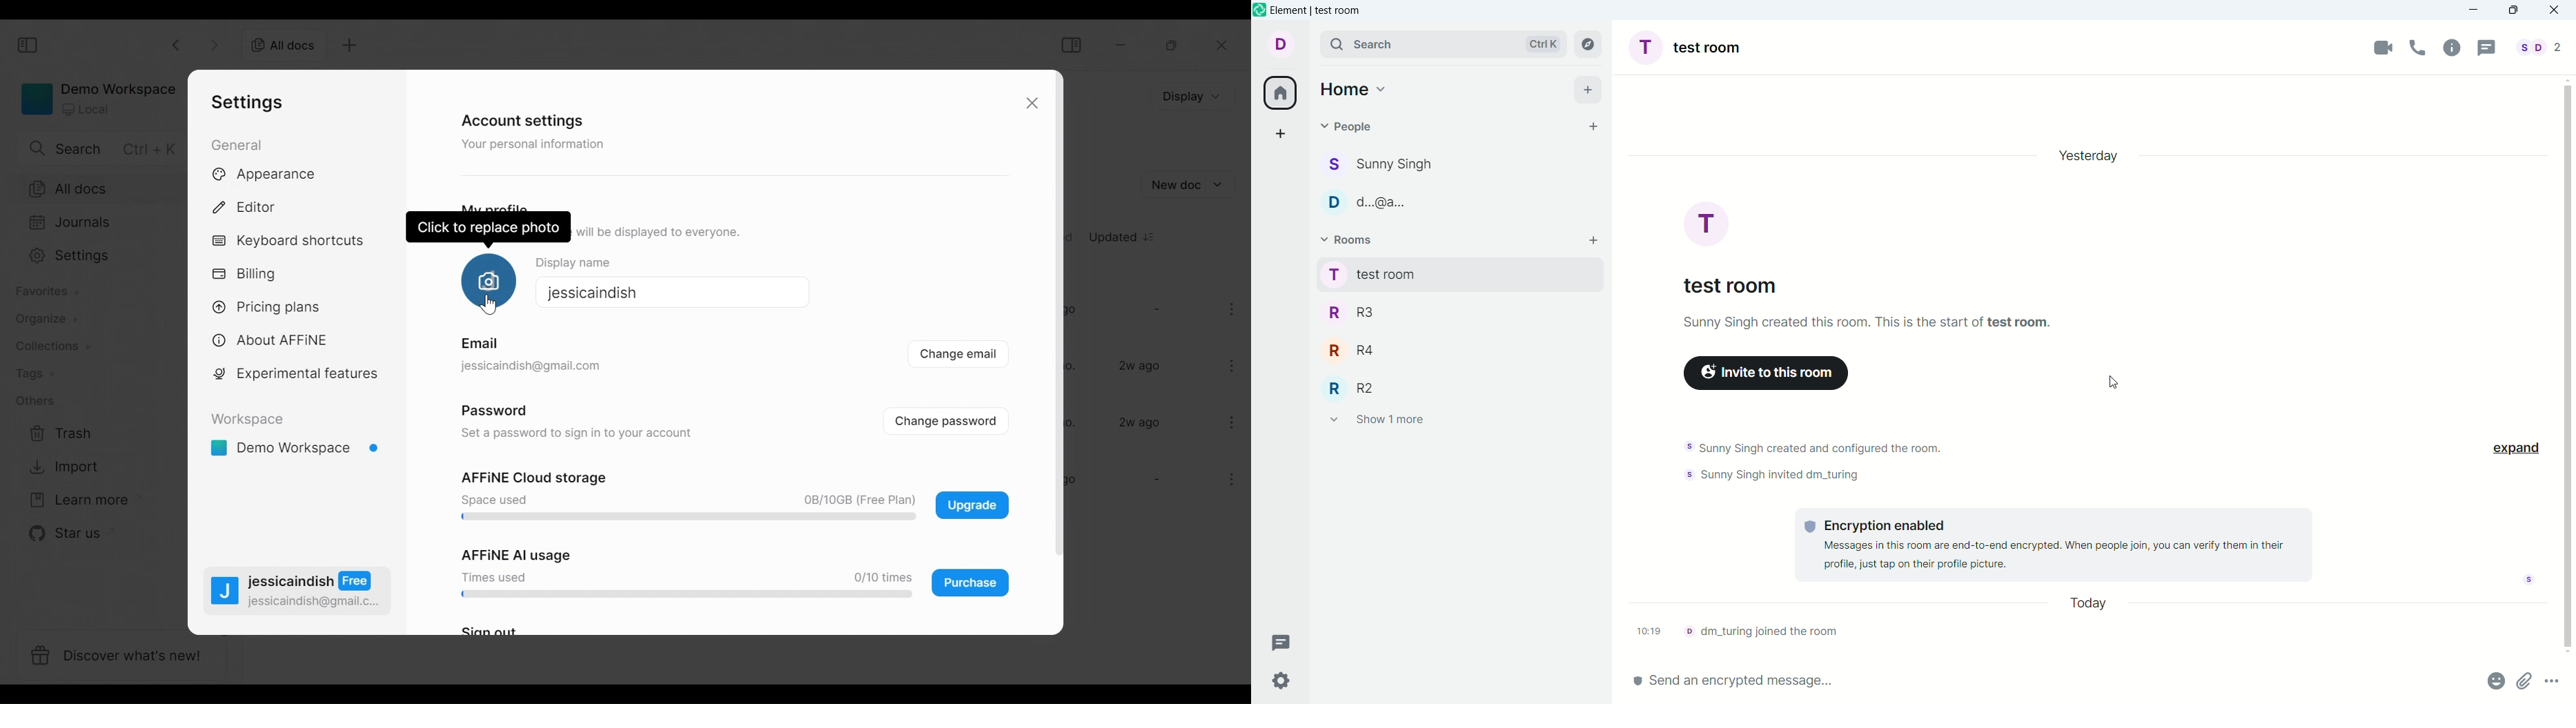 The image size is (2576, 728). Describe the element at coordinates (2045, 545) in the screenshot. I see `text` at that location.